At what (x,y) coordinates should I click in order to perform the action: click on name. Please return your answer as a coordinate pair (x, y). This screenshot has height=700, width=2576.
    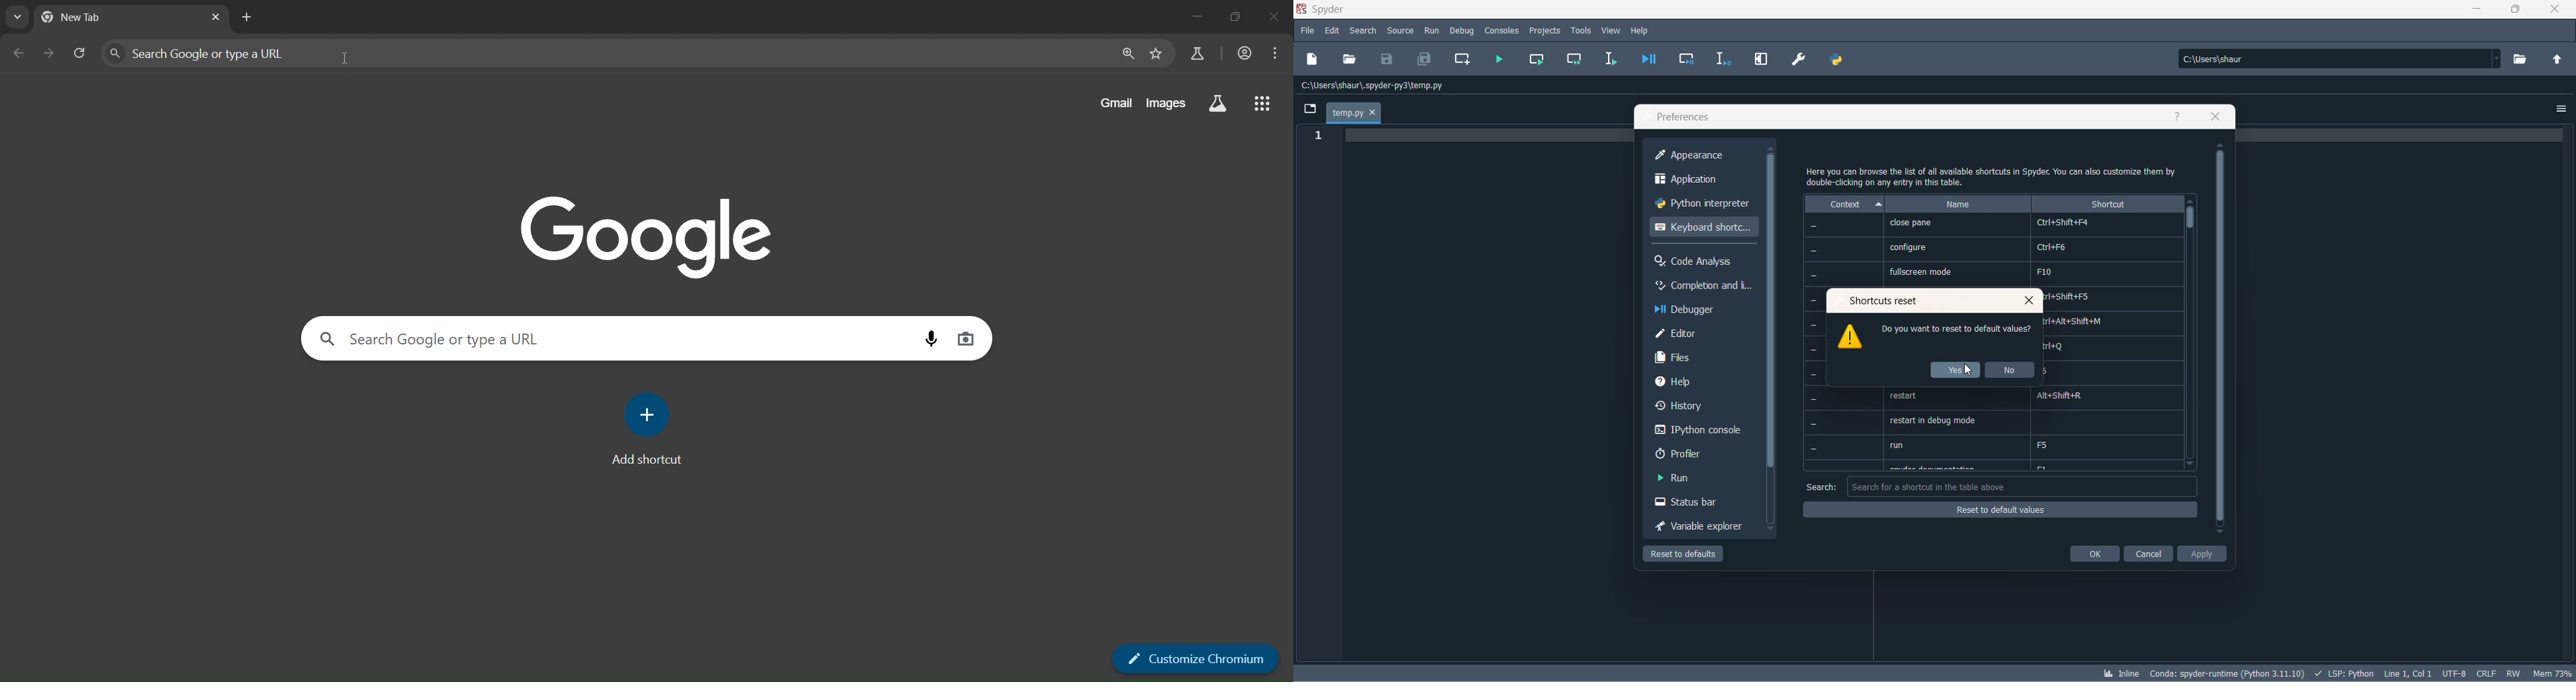
    Looking at the image, I should click on (1958, 203).